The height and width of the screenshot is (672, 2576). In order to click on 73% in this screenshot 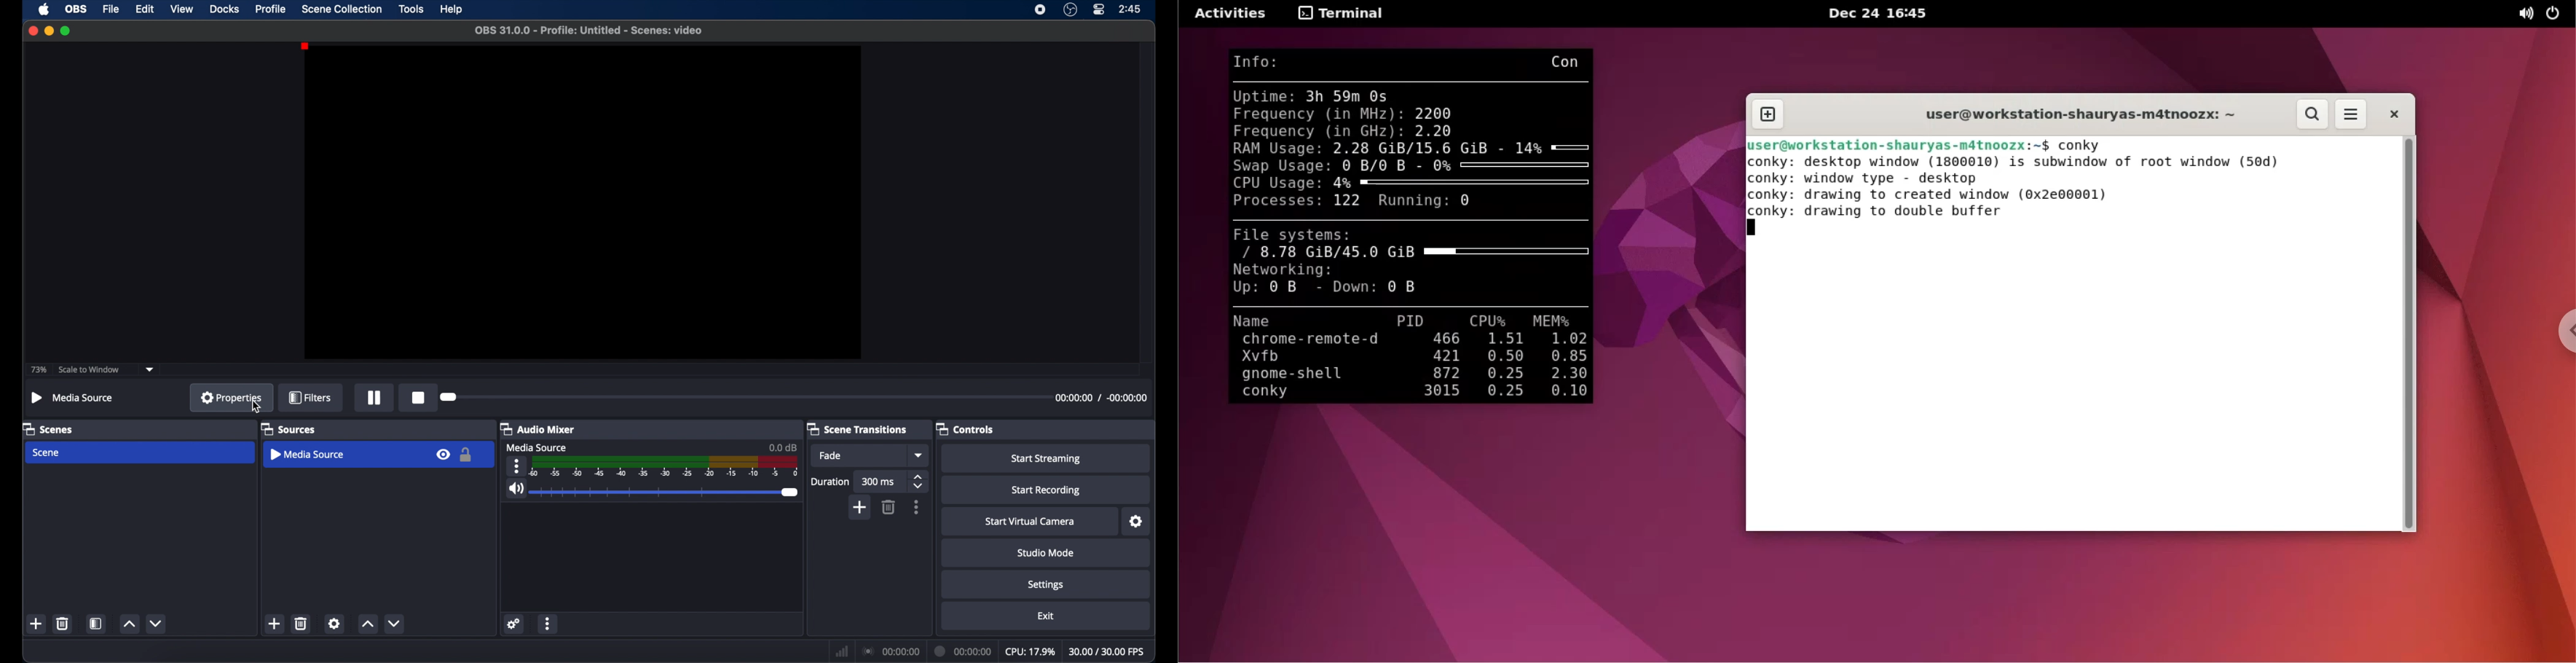, I will do `click(37, 370)`.